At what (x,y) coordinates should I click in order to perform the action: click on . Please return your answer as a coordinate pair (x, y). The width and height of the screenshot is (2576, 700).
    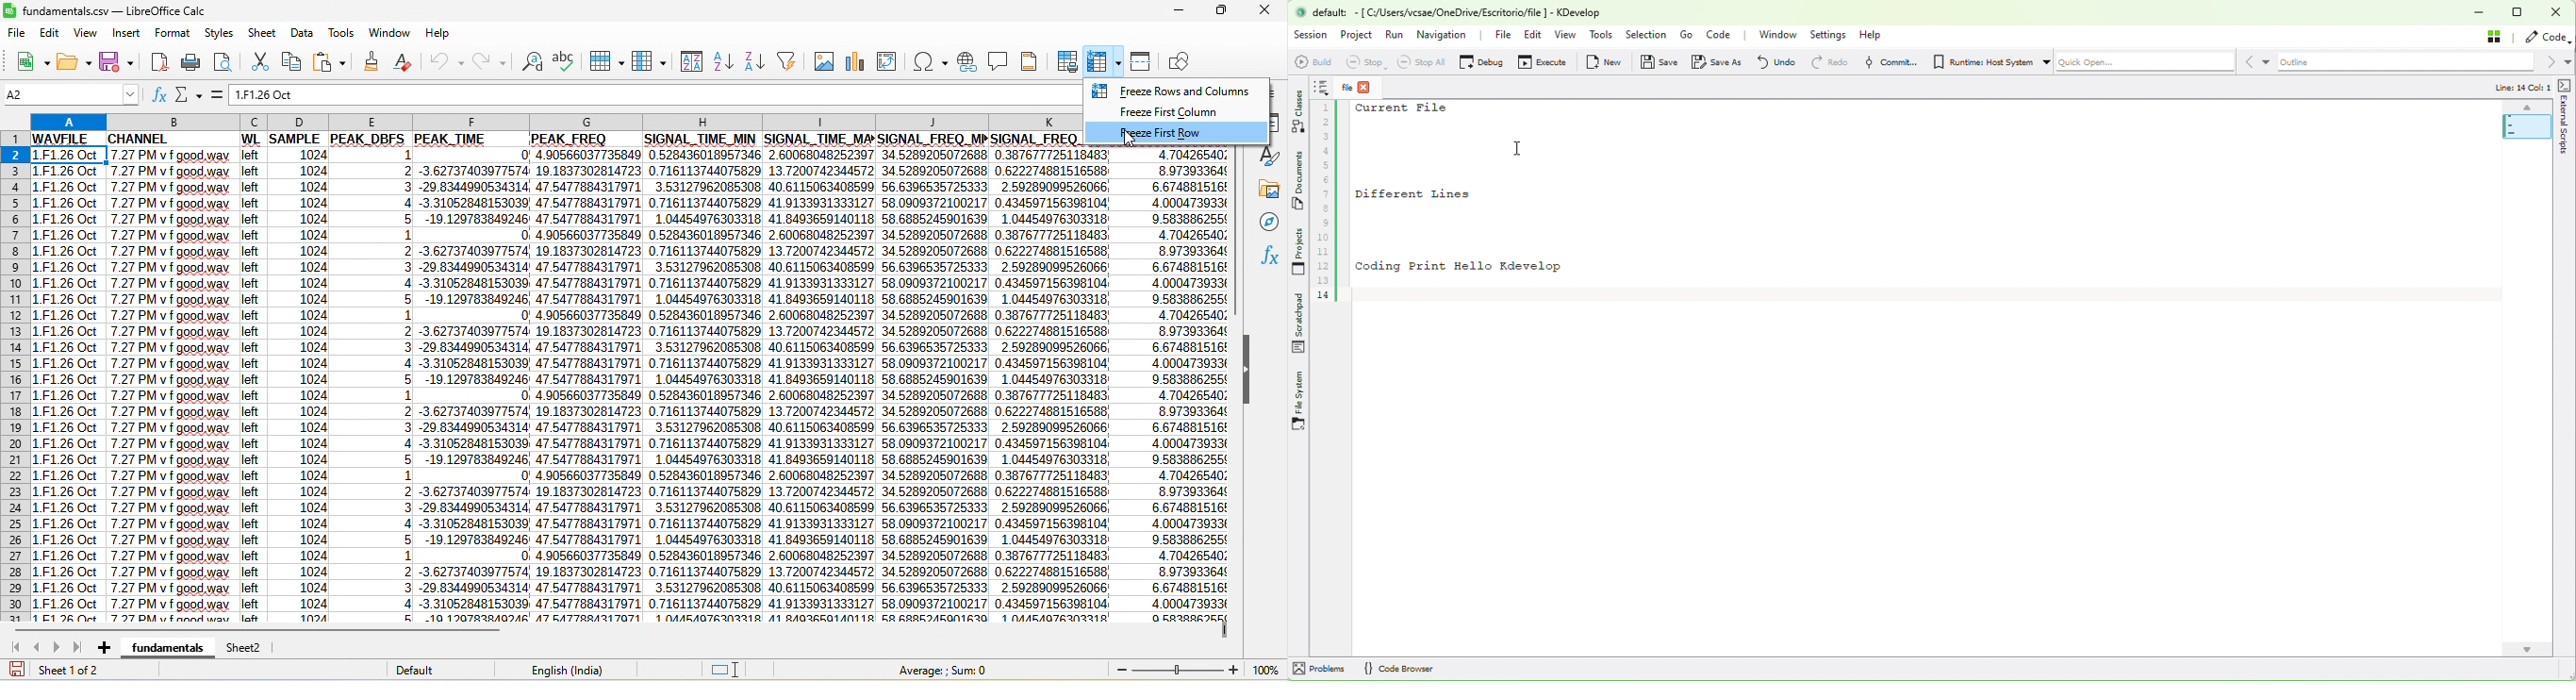
    Looking at the image, I should click on (264, 628).